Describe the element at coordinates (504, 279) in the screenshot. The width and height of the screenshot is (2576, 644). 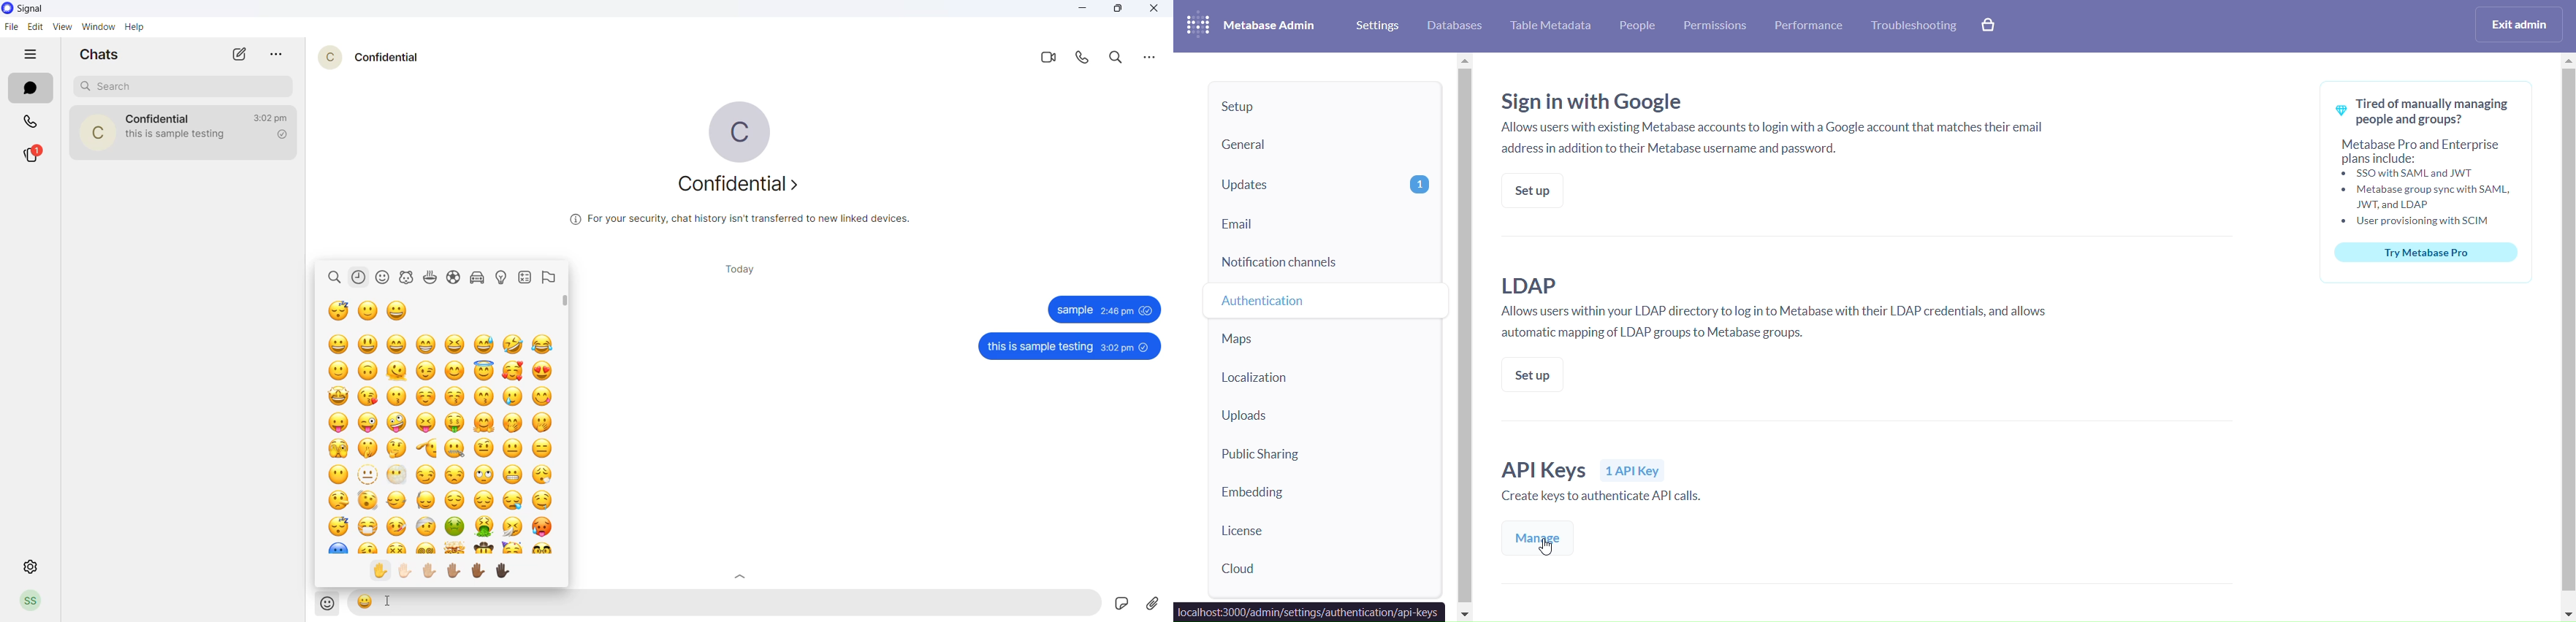
I see `bulb related emojis` at that location.